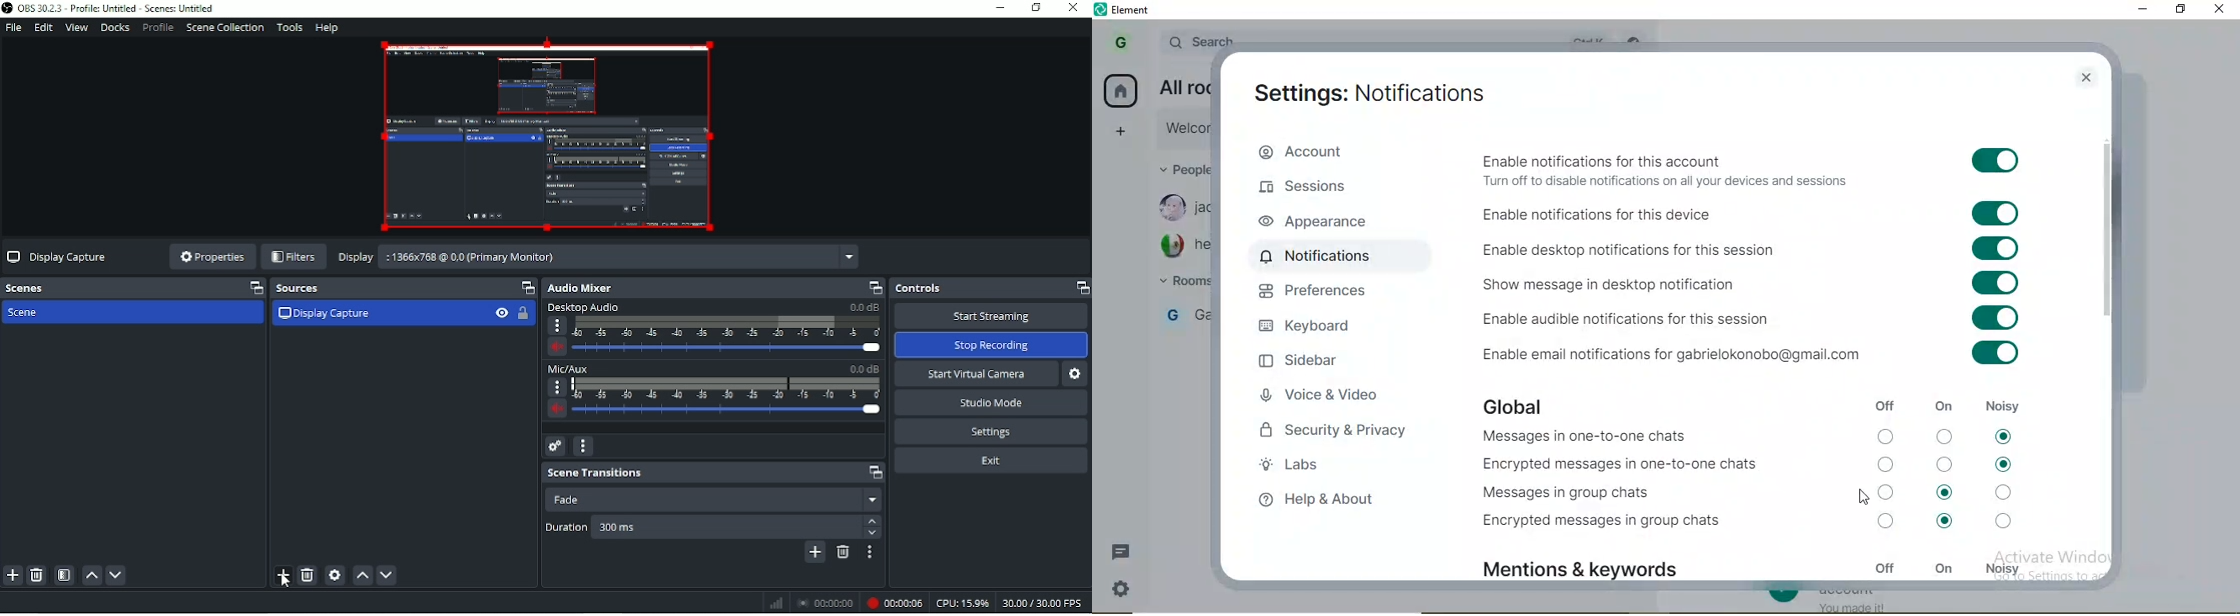 This screenshot has width=2240, height=616. What do you see at coordinates (1947, 405) in the screenshot?
I see `on` at bounding box center [1947, 405].